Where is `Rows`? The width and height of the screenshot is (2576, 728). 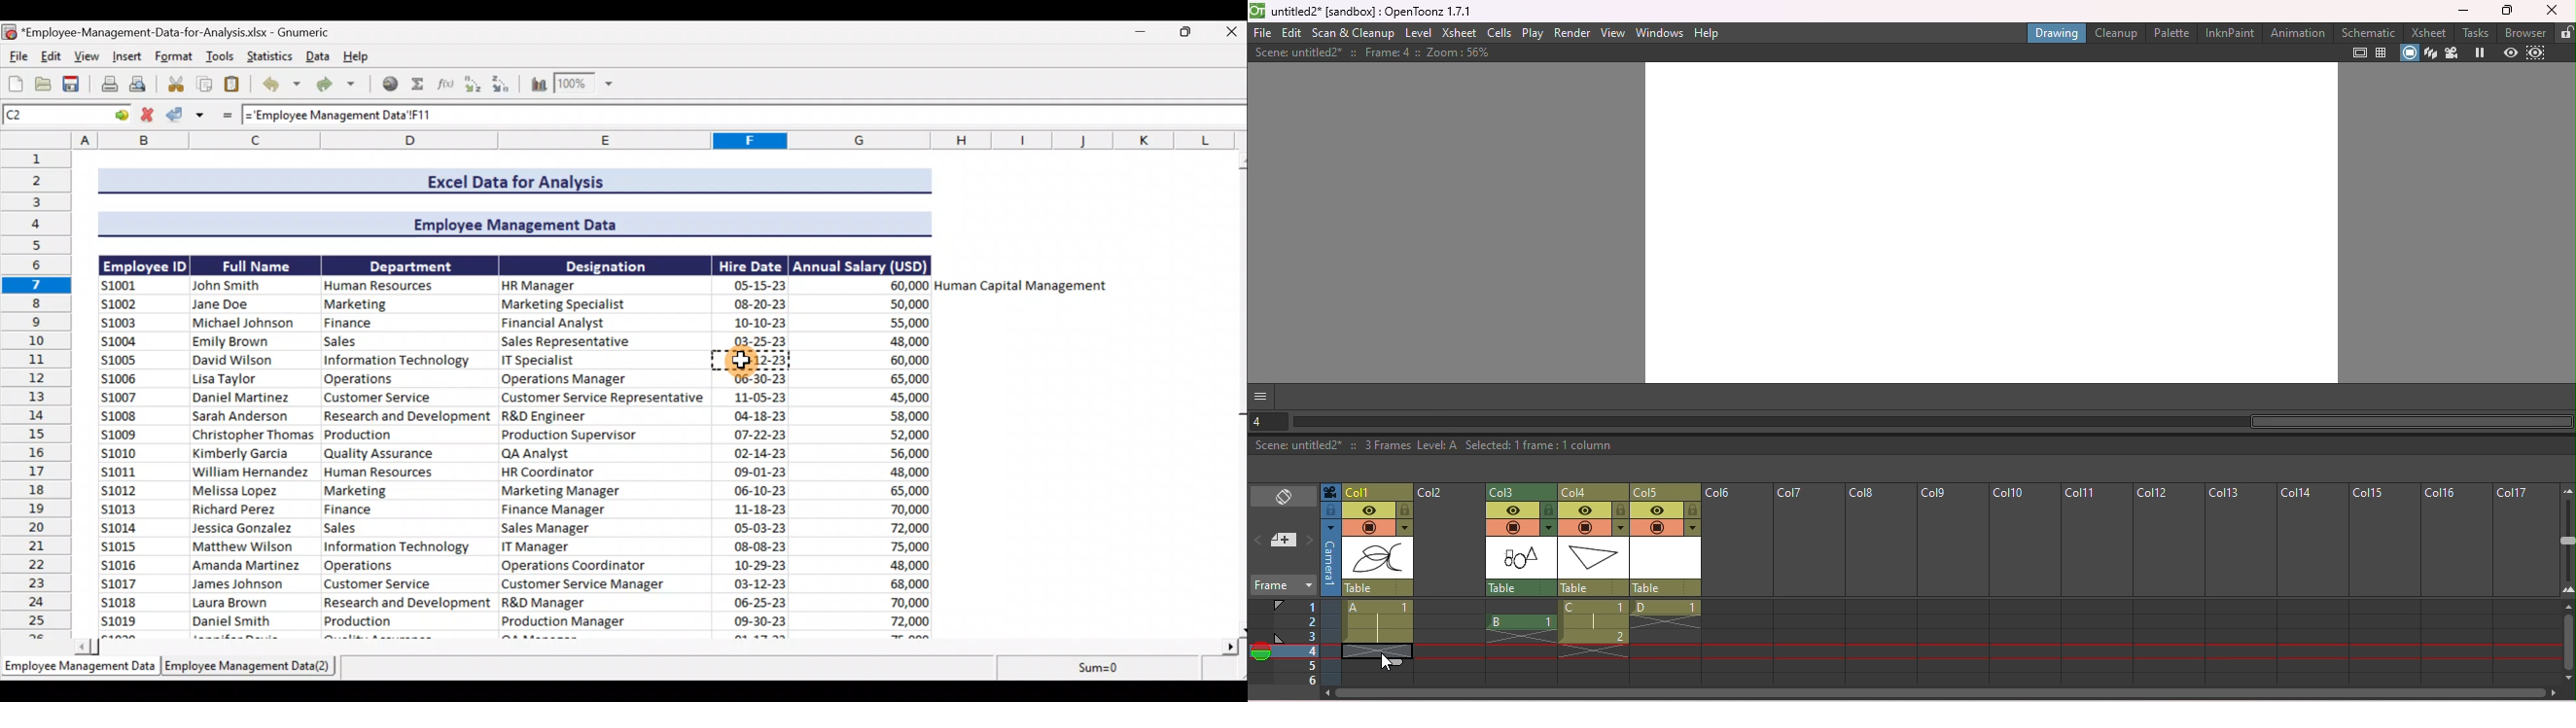
Rows is located at coordinates (36, 393).